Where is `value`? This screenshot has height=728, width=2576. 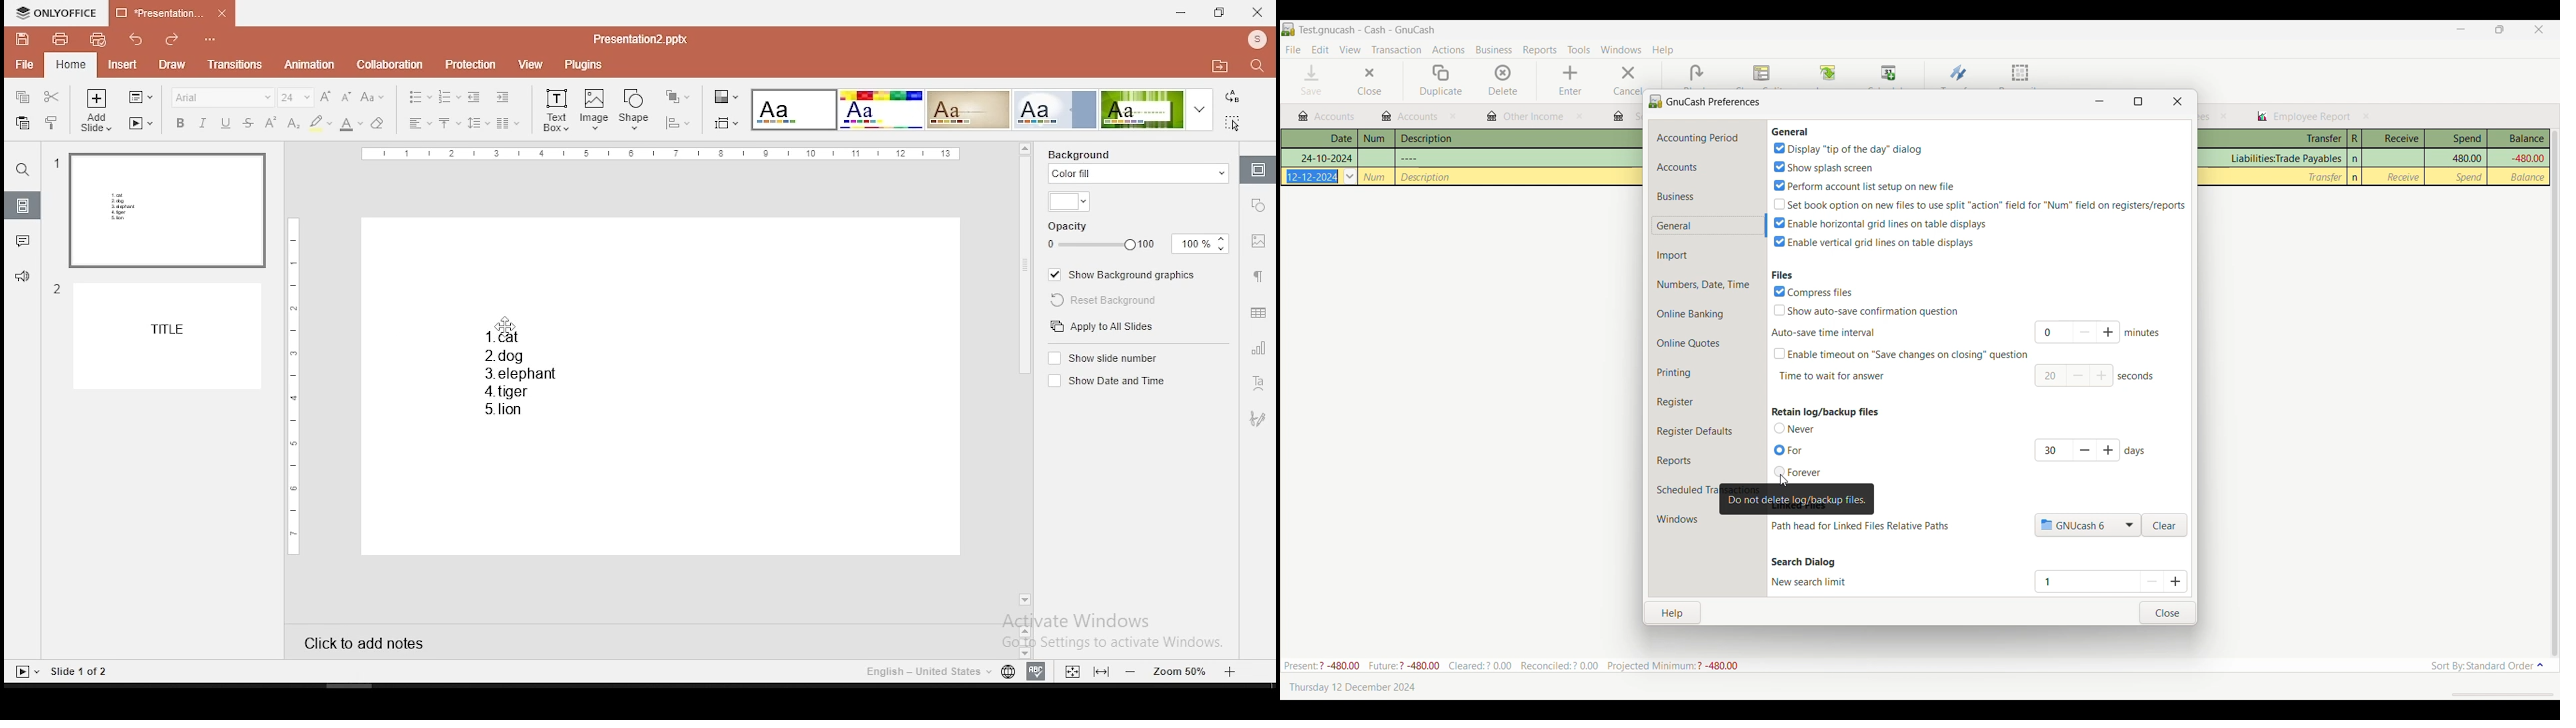 value is located at coordinates (2051, 449).